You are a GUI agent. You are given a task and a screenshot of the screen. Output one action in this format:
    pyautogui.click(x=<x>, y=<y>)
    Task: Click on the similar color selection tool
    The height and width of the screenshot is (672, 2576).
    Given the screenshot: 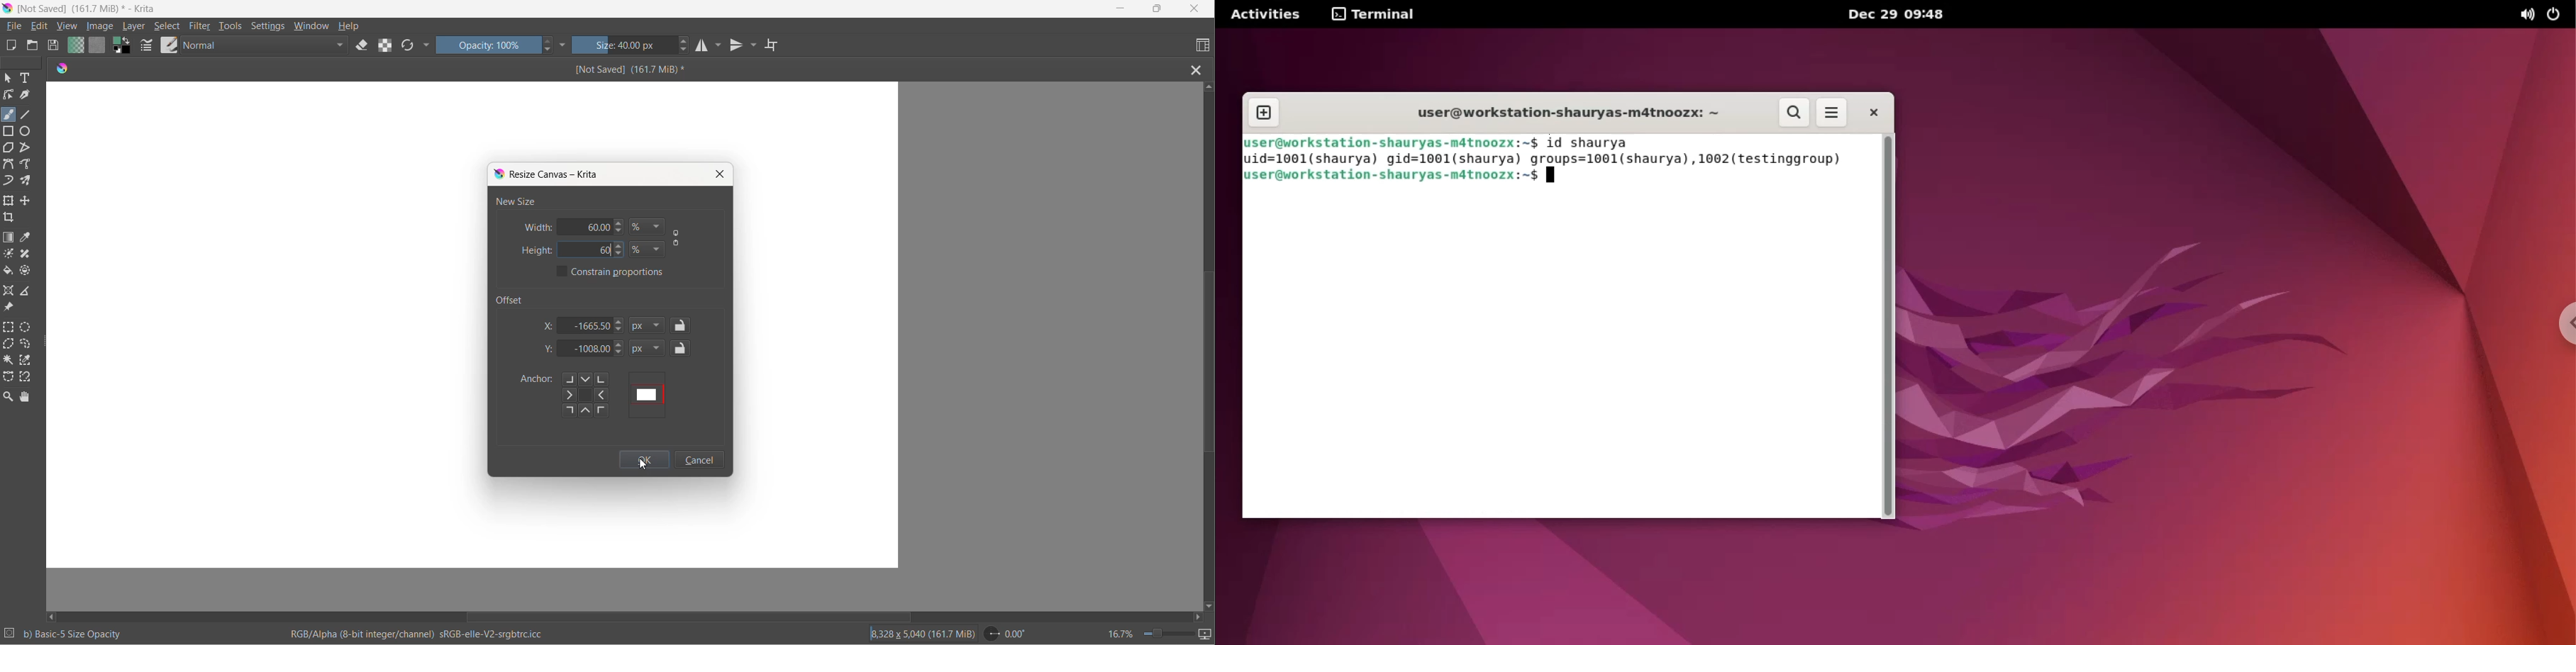 What is the action you would take?
    pyautogui.click(x=27, y=362)
    